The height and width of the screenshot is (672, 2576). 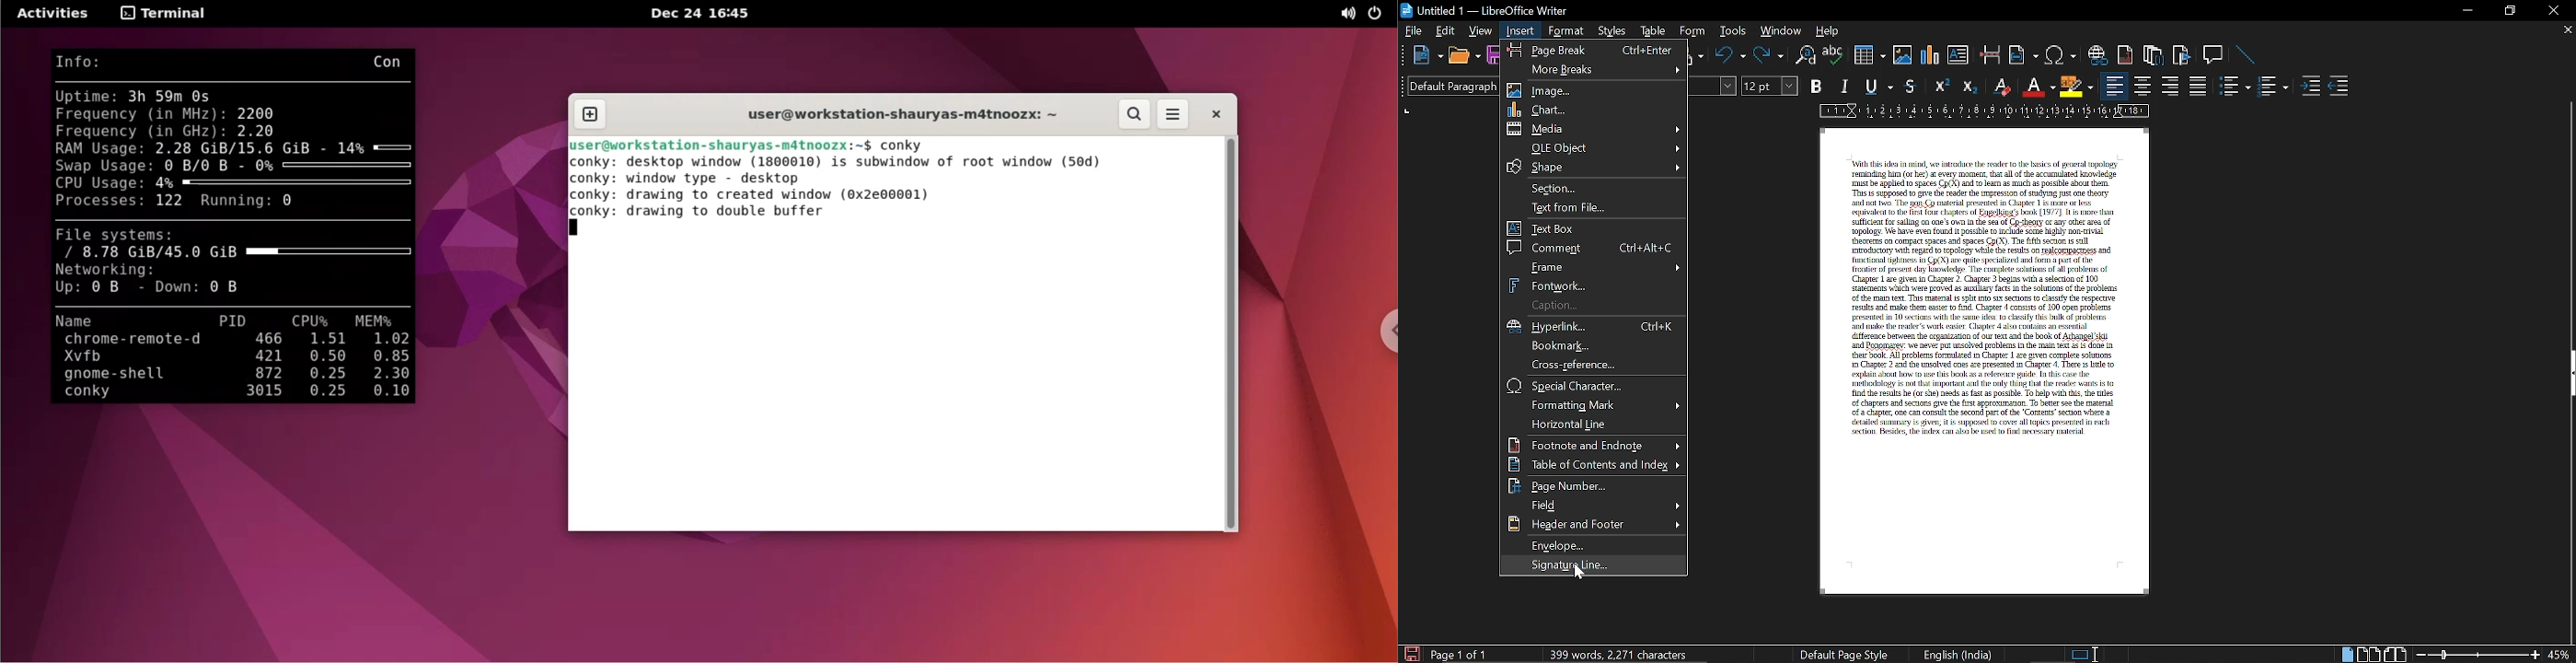 I want to click on close, so click(x=2551, y=11).